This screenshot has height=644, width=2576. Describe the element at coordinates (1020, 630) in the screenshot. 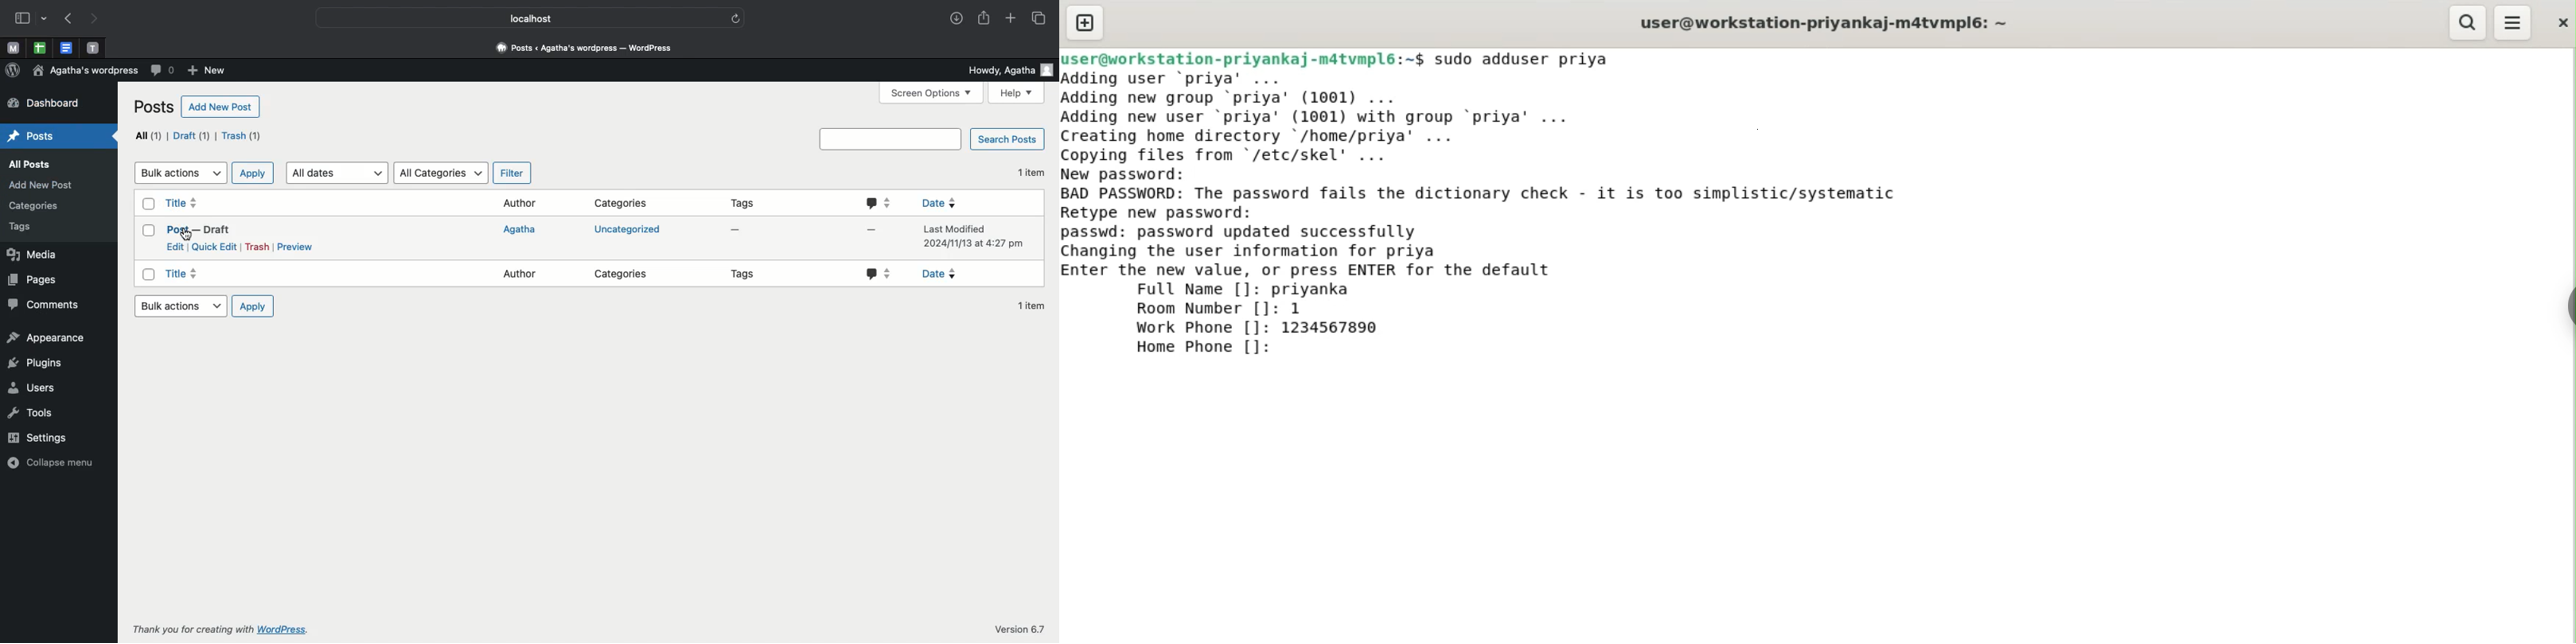

I see `Version 6.7` at that location.